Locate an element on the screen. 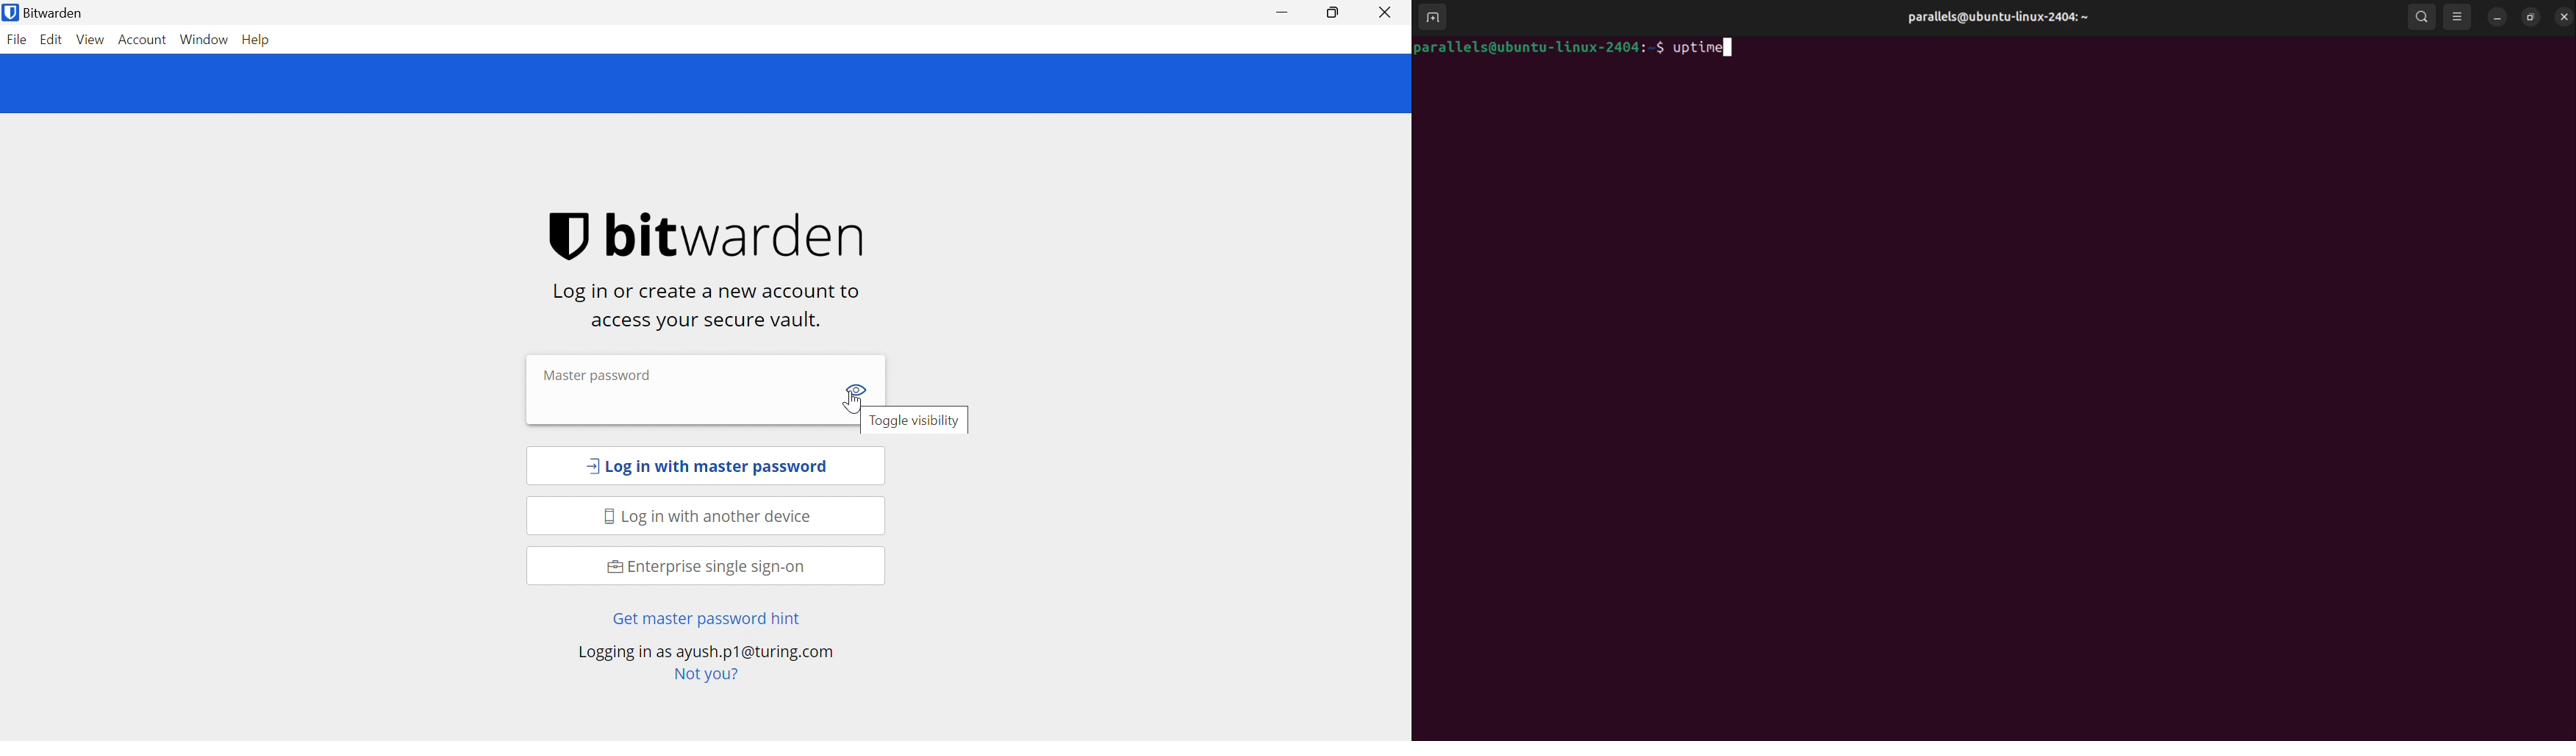 The height and width of the screenshot is (756, 2576). Toggle Visibility is located at coordinates (916, 423).